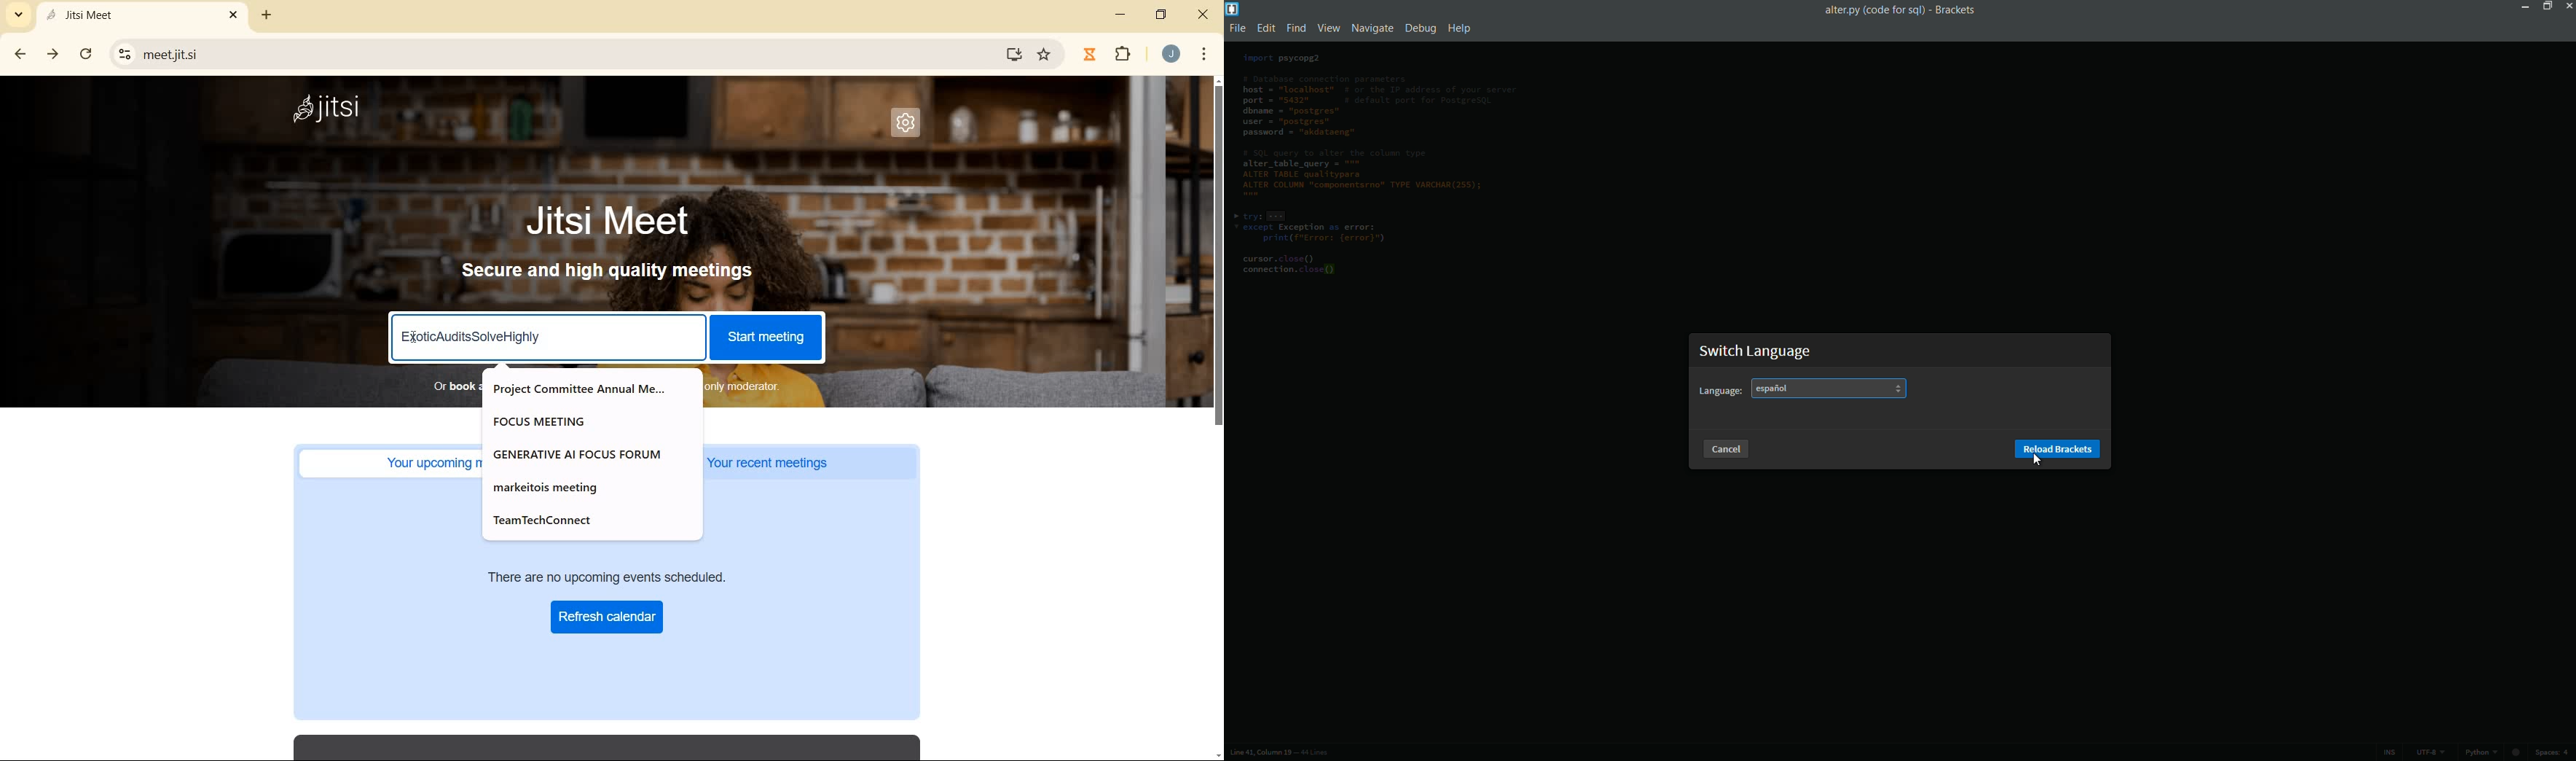 This screenshot has width=2576, height=784. What do you see at coordinates (145, 15) in the screenshot?
I see `current open tan` at bounding box center [145, 15].